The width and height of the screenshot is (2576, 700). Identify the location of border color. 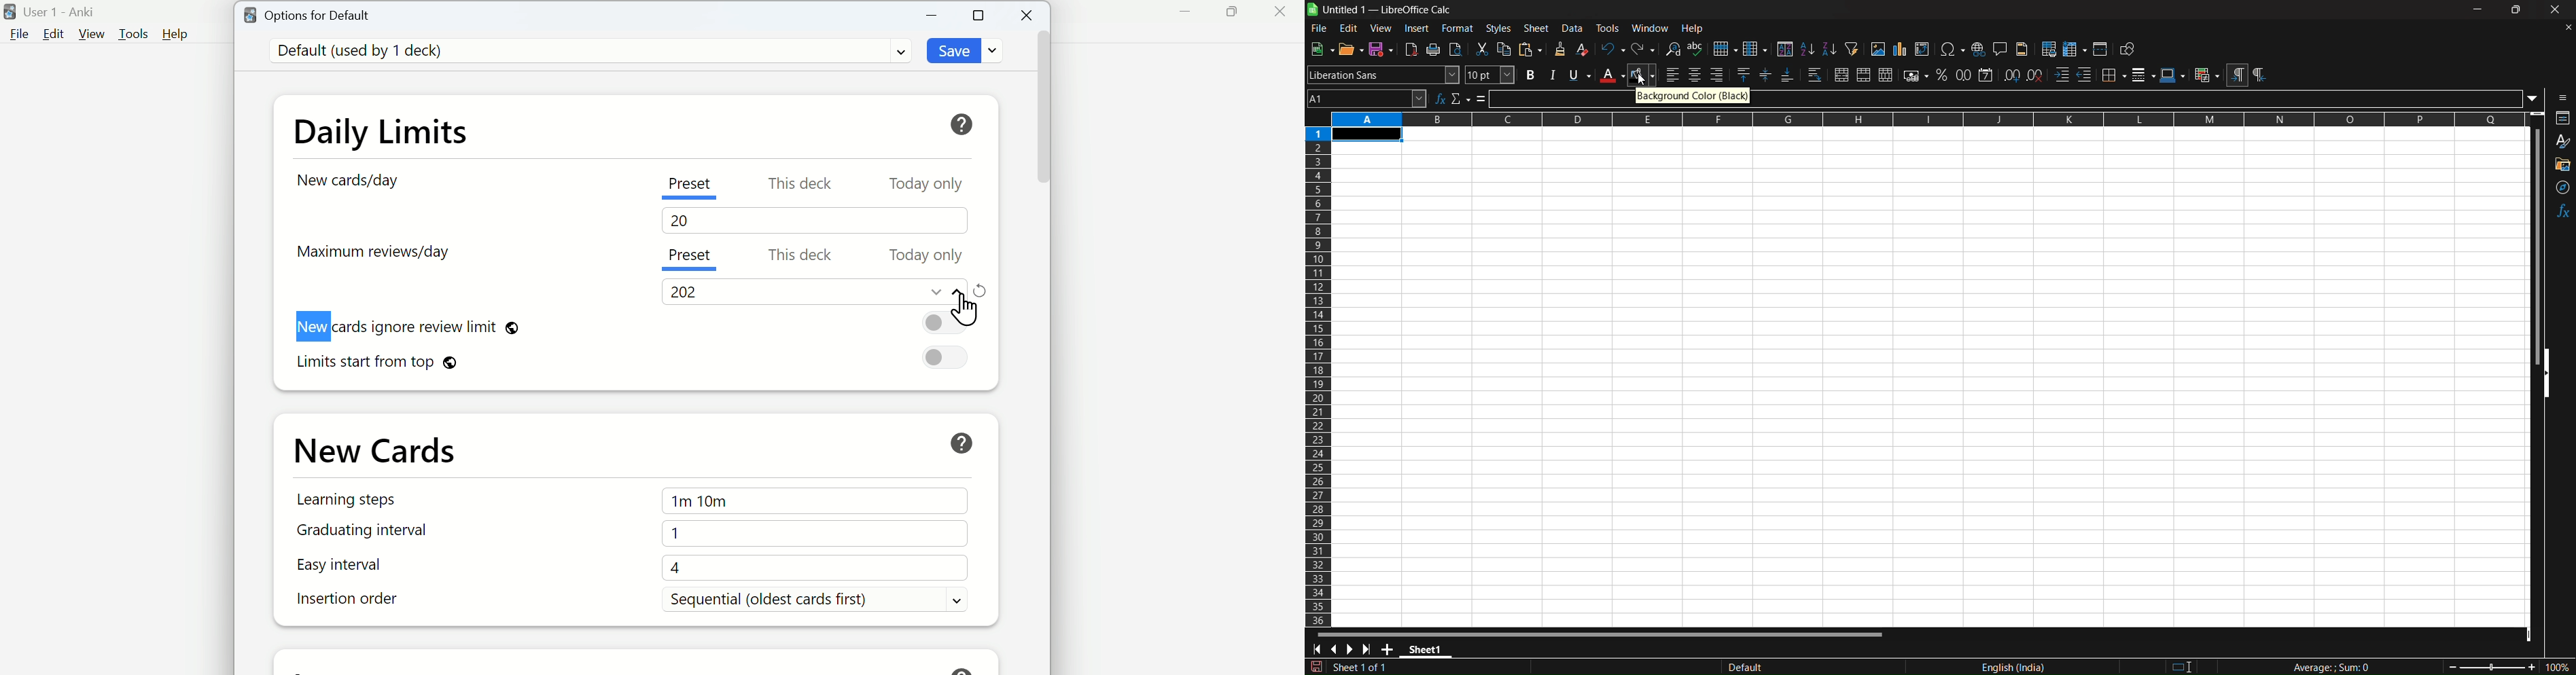
(2173, 75).